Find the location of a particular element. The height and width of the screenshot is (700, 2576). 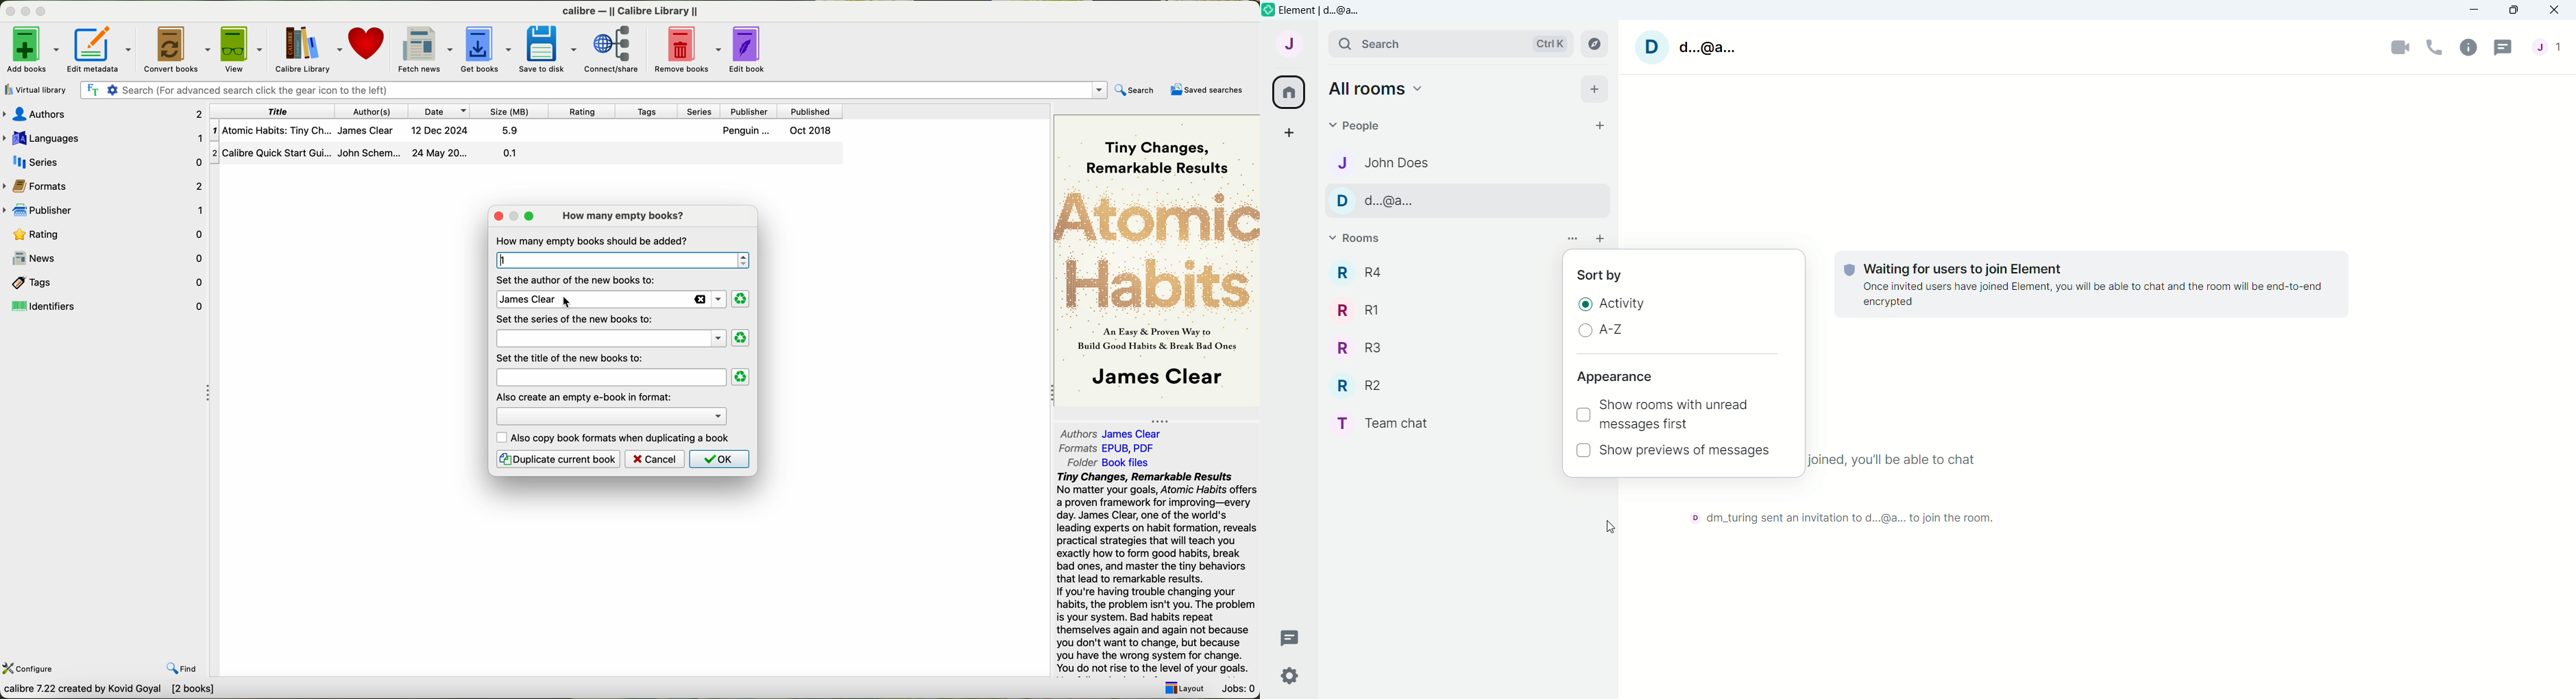

Close is located at coordinates (2555, 10).